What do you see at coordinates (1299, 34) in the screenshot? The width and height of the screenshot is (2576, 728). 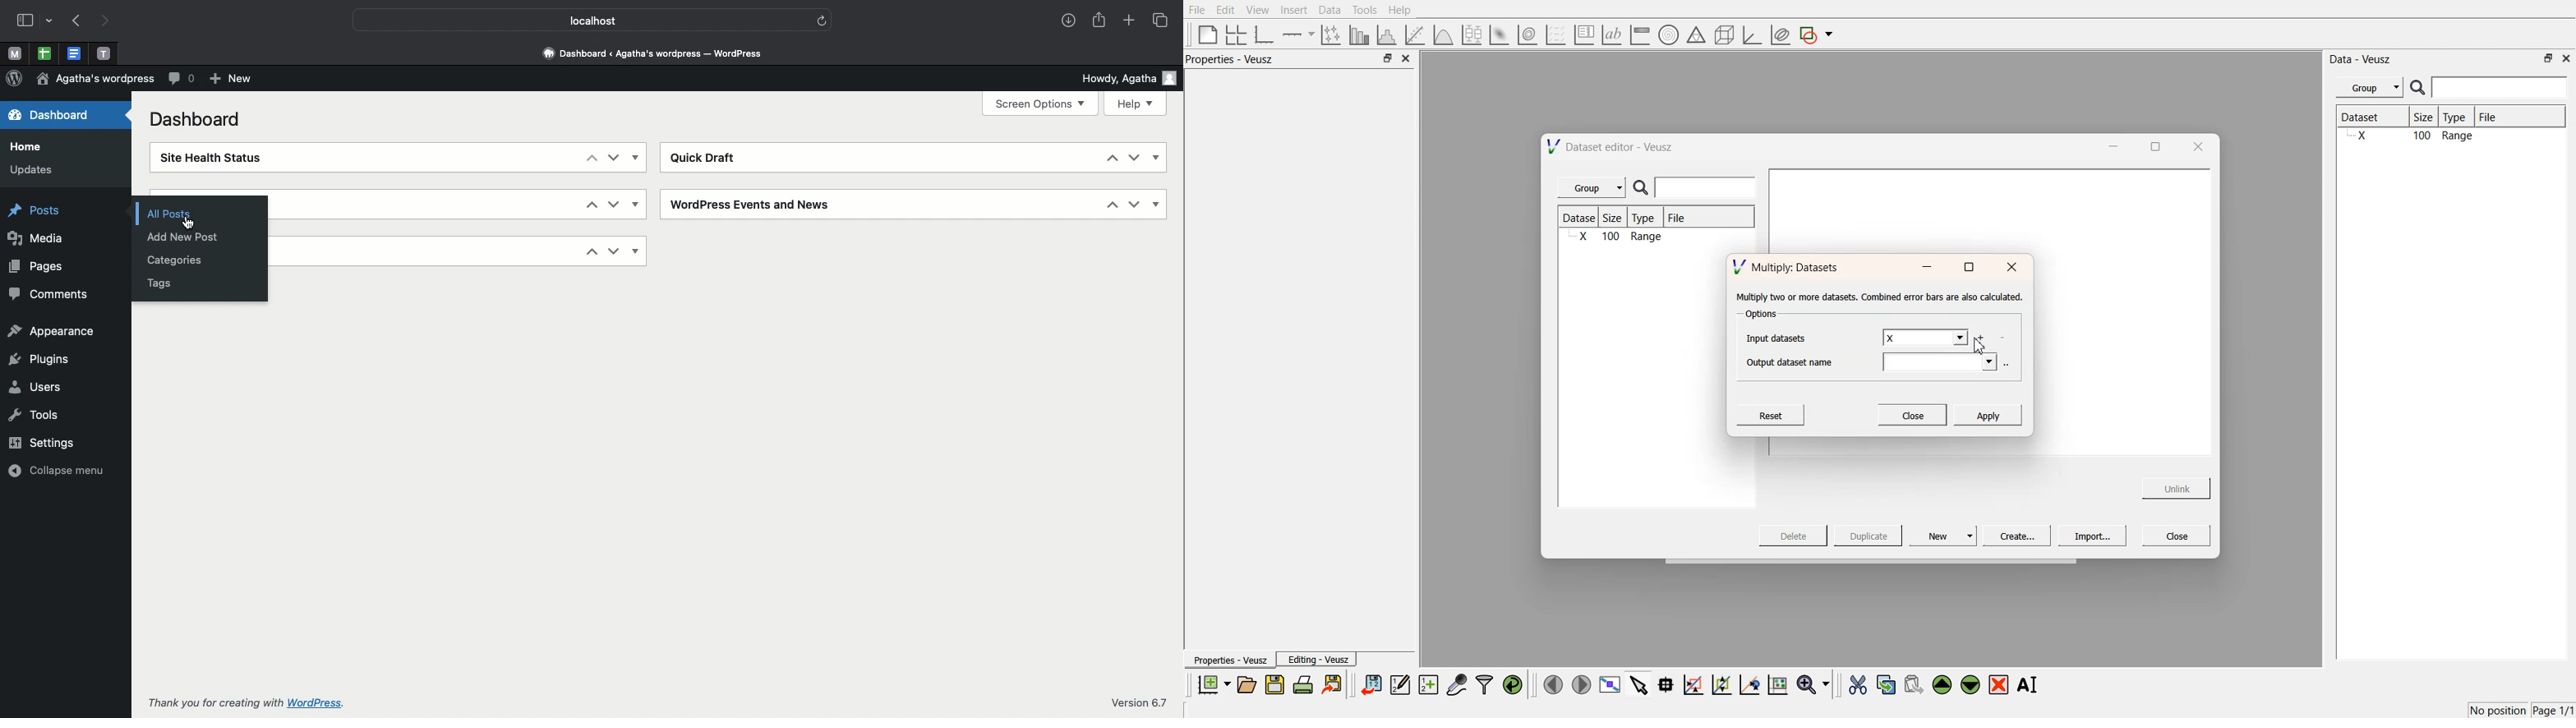 I see `add an axis` at bounding box center [1299, 34].